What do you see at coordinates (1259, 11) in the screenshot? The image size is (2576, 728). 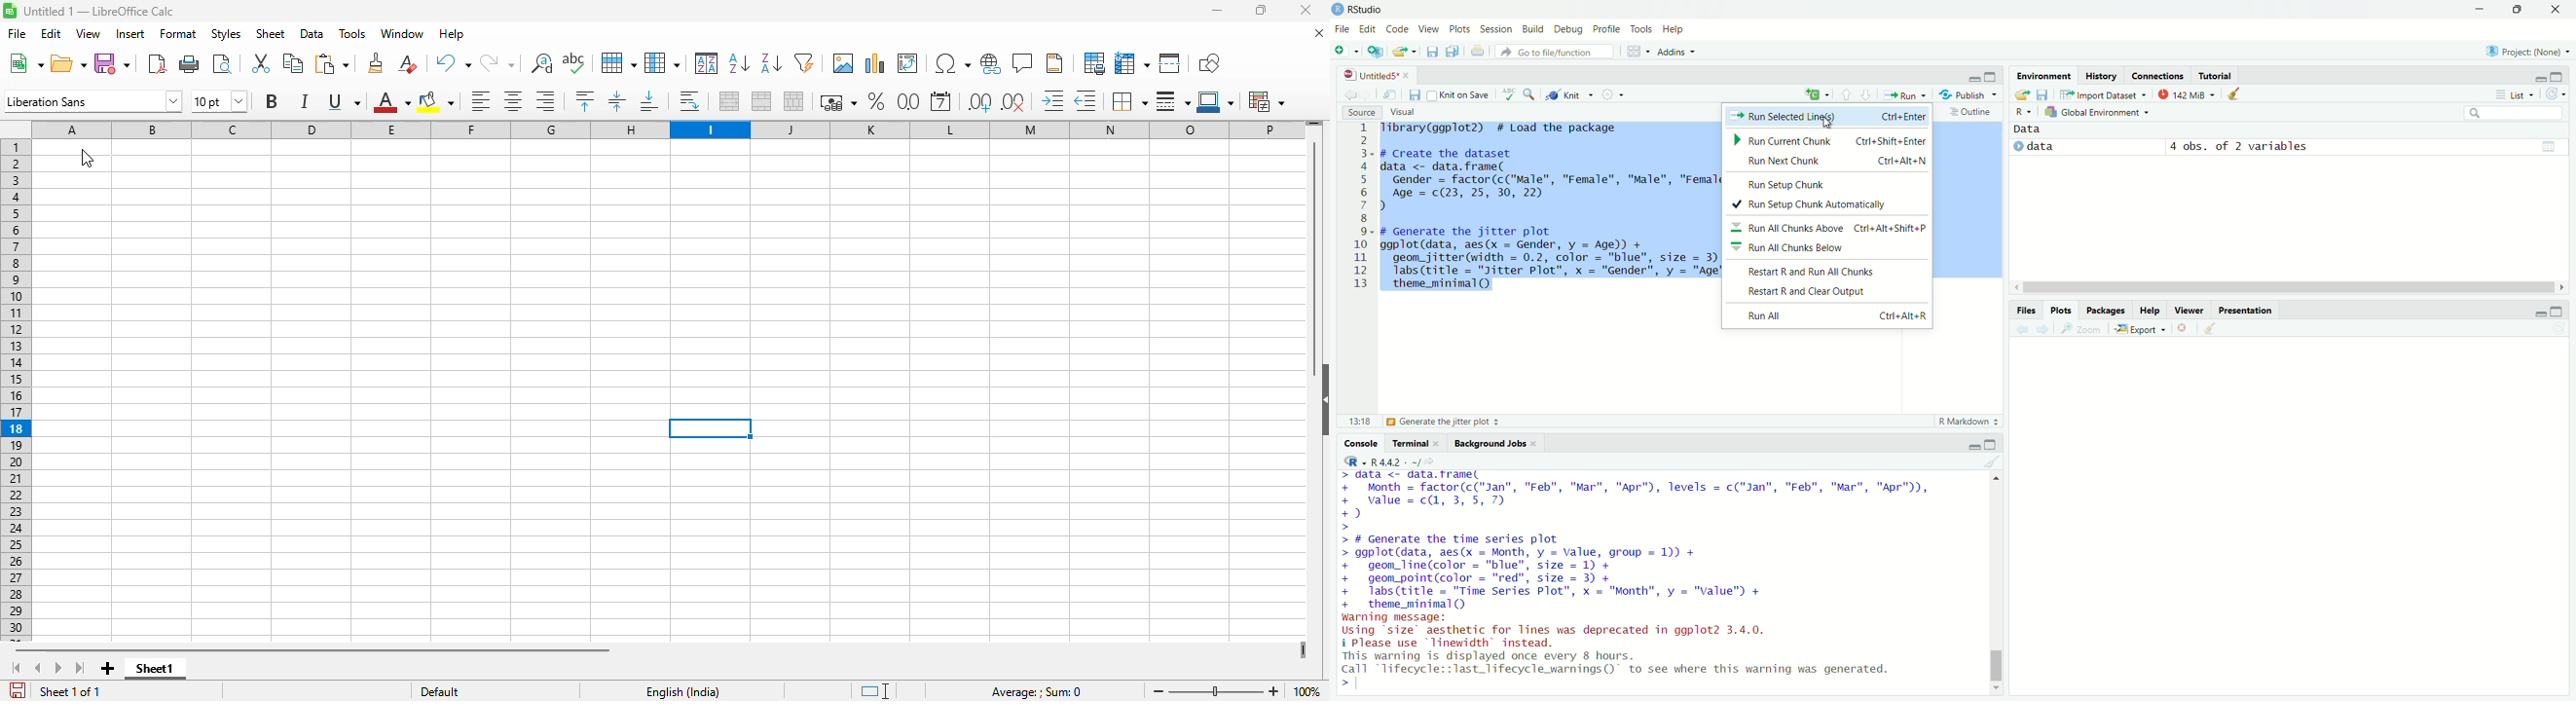 I see `maximize` at bounding box center [1259, 11].